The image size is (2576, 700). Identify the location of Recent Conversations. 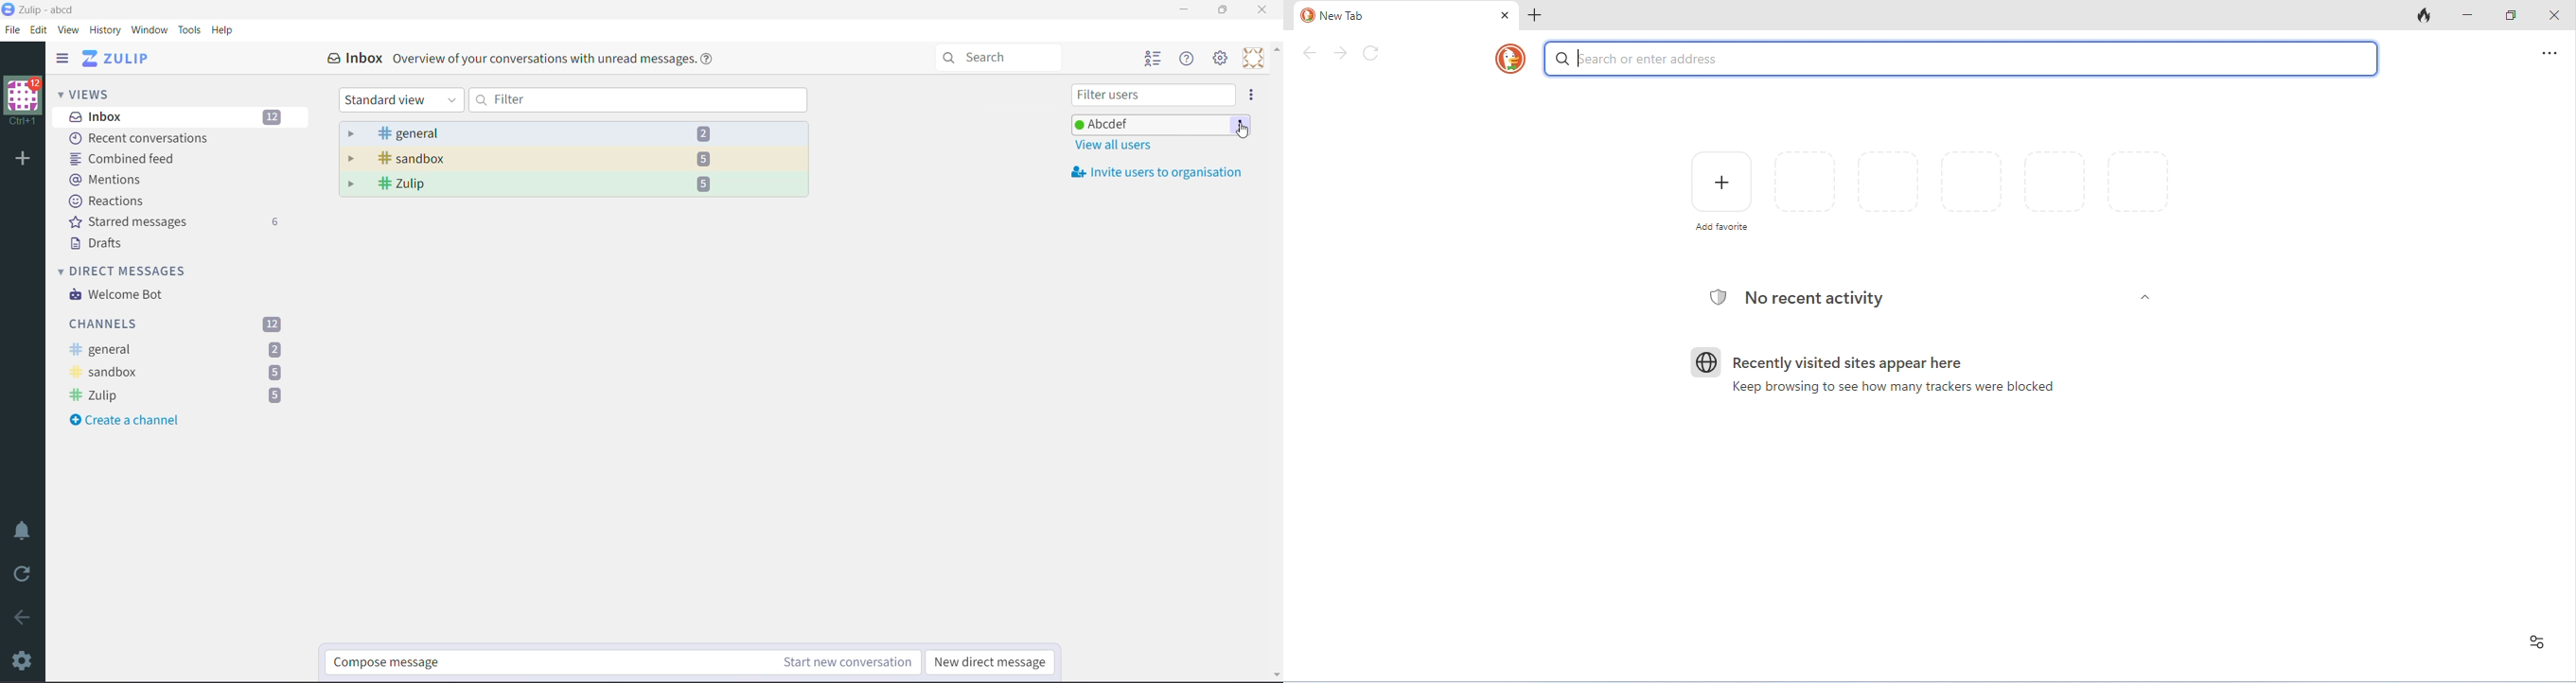
(146, 138).